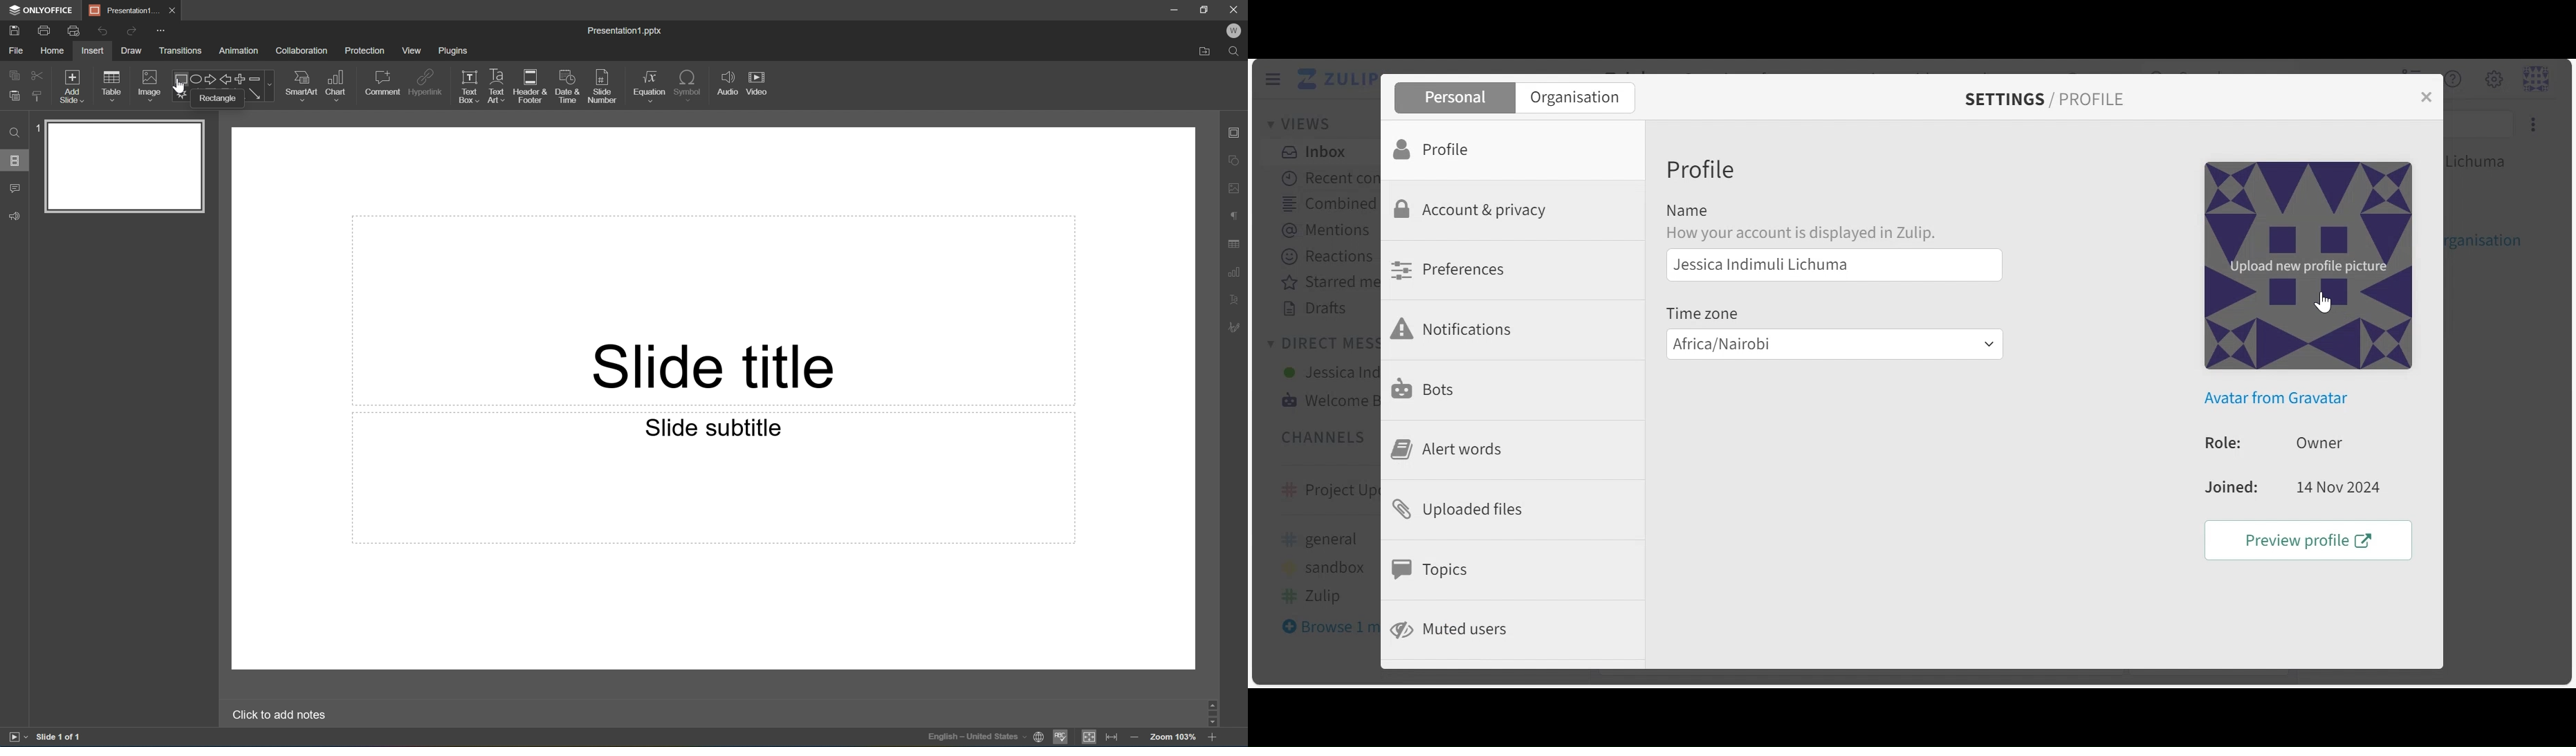 The width and height of the screenshot is (2576, 756). What do you see at coordinates (180, 95) in the screenshot?
I see `` at bounding box center [180, 95].